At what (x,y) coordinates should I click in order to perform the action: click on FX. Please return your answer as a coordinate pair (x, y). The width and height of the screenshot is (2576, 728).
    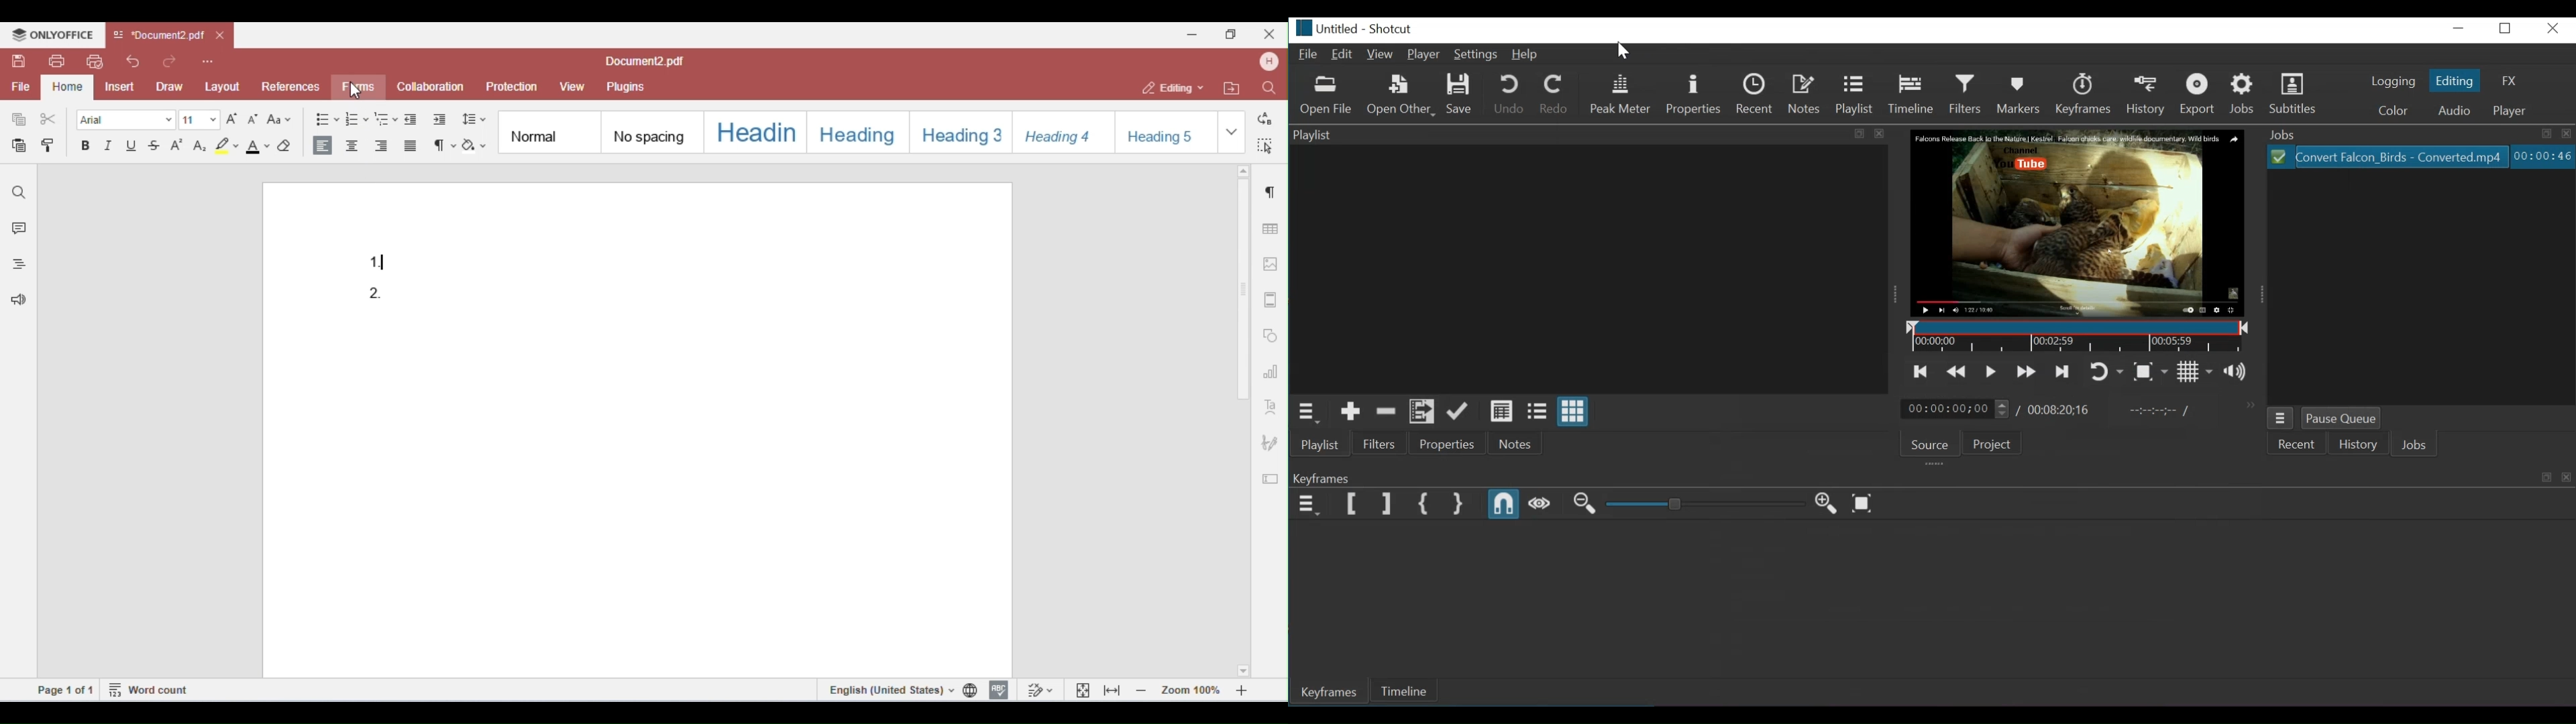
    Looking at the image, I should click on (2507, 80).